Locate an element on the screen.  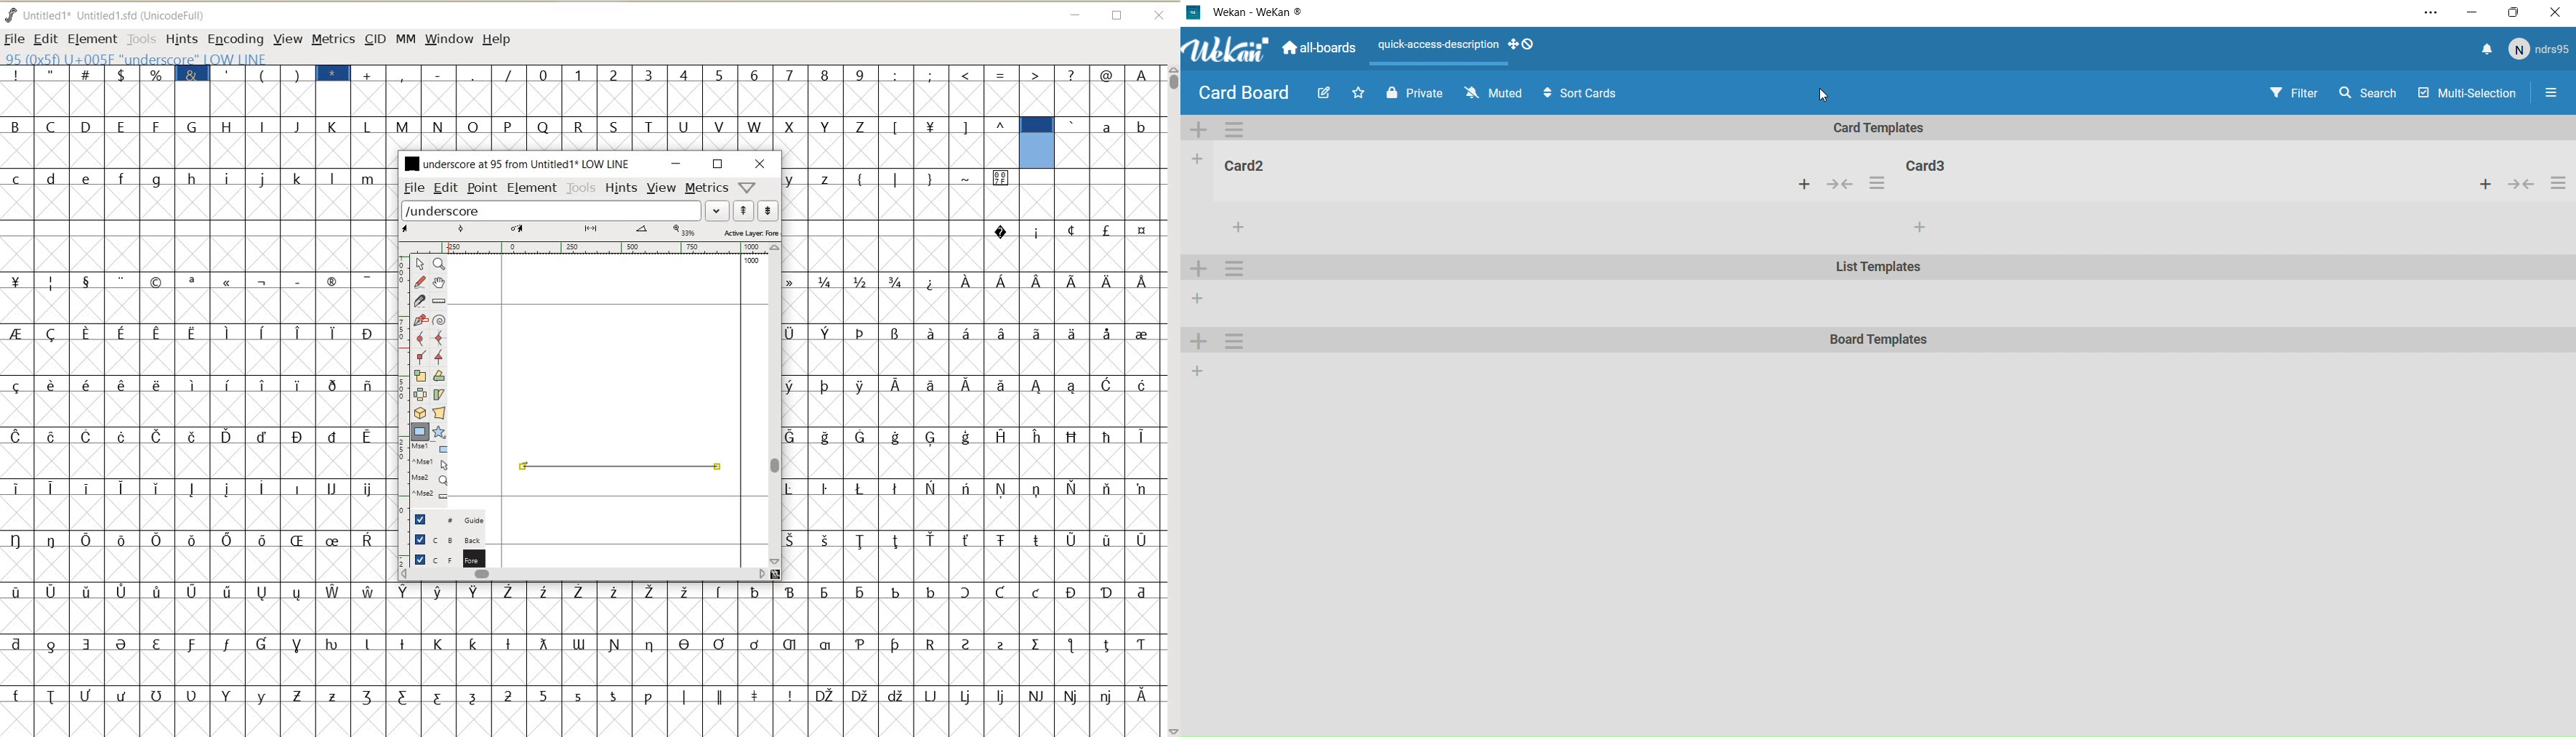
cursor is located at coordinates (1823, 94).